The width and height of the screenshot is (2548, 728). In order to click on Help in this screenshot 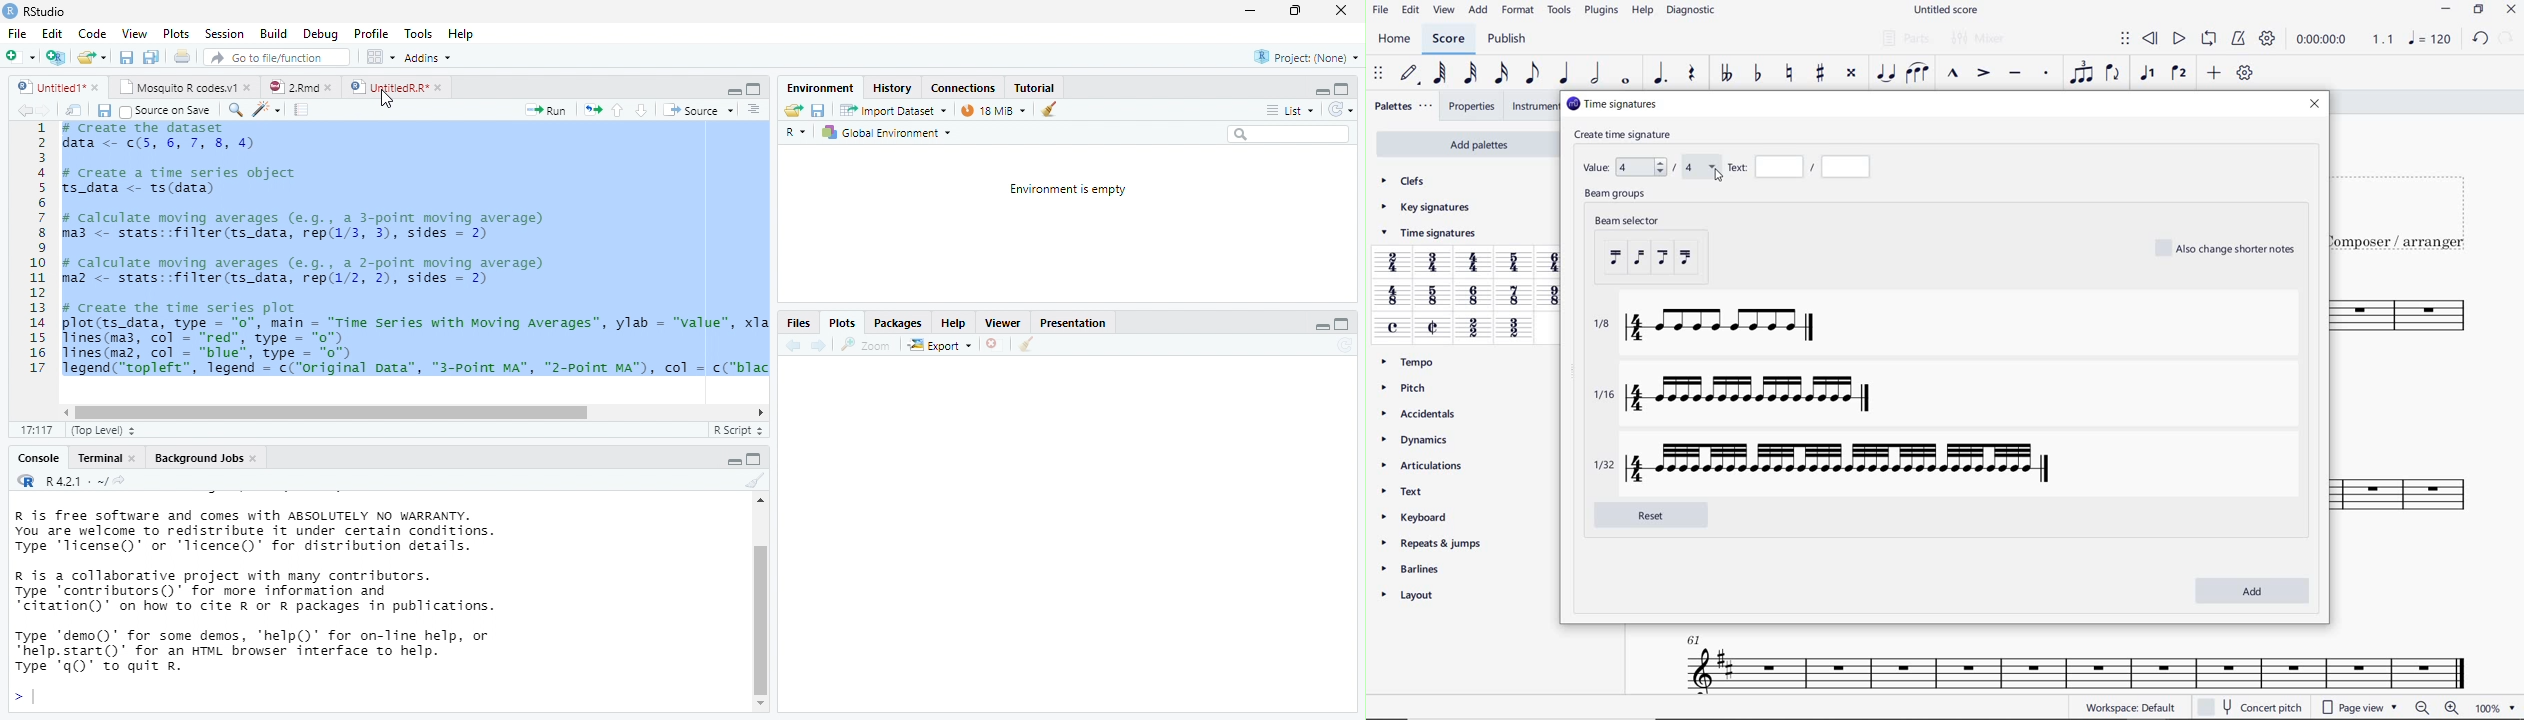, I will do `click(951, 323)`.